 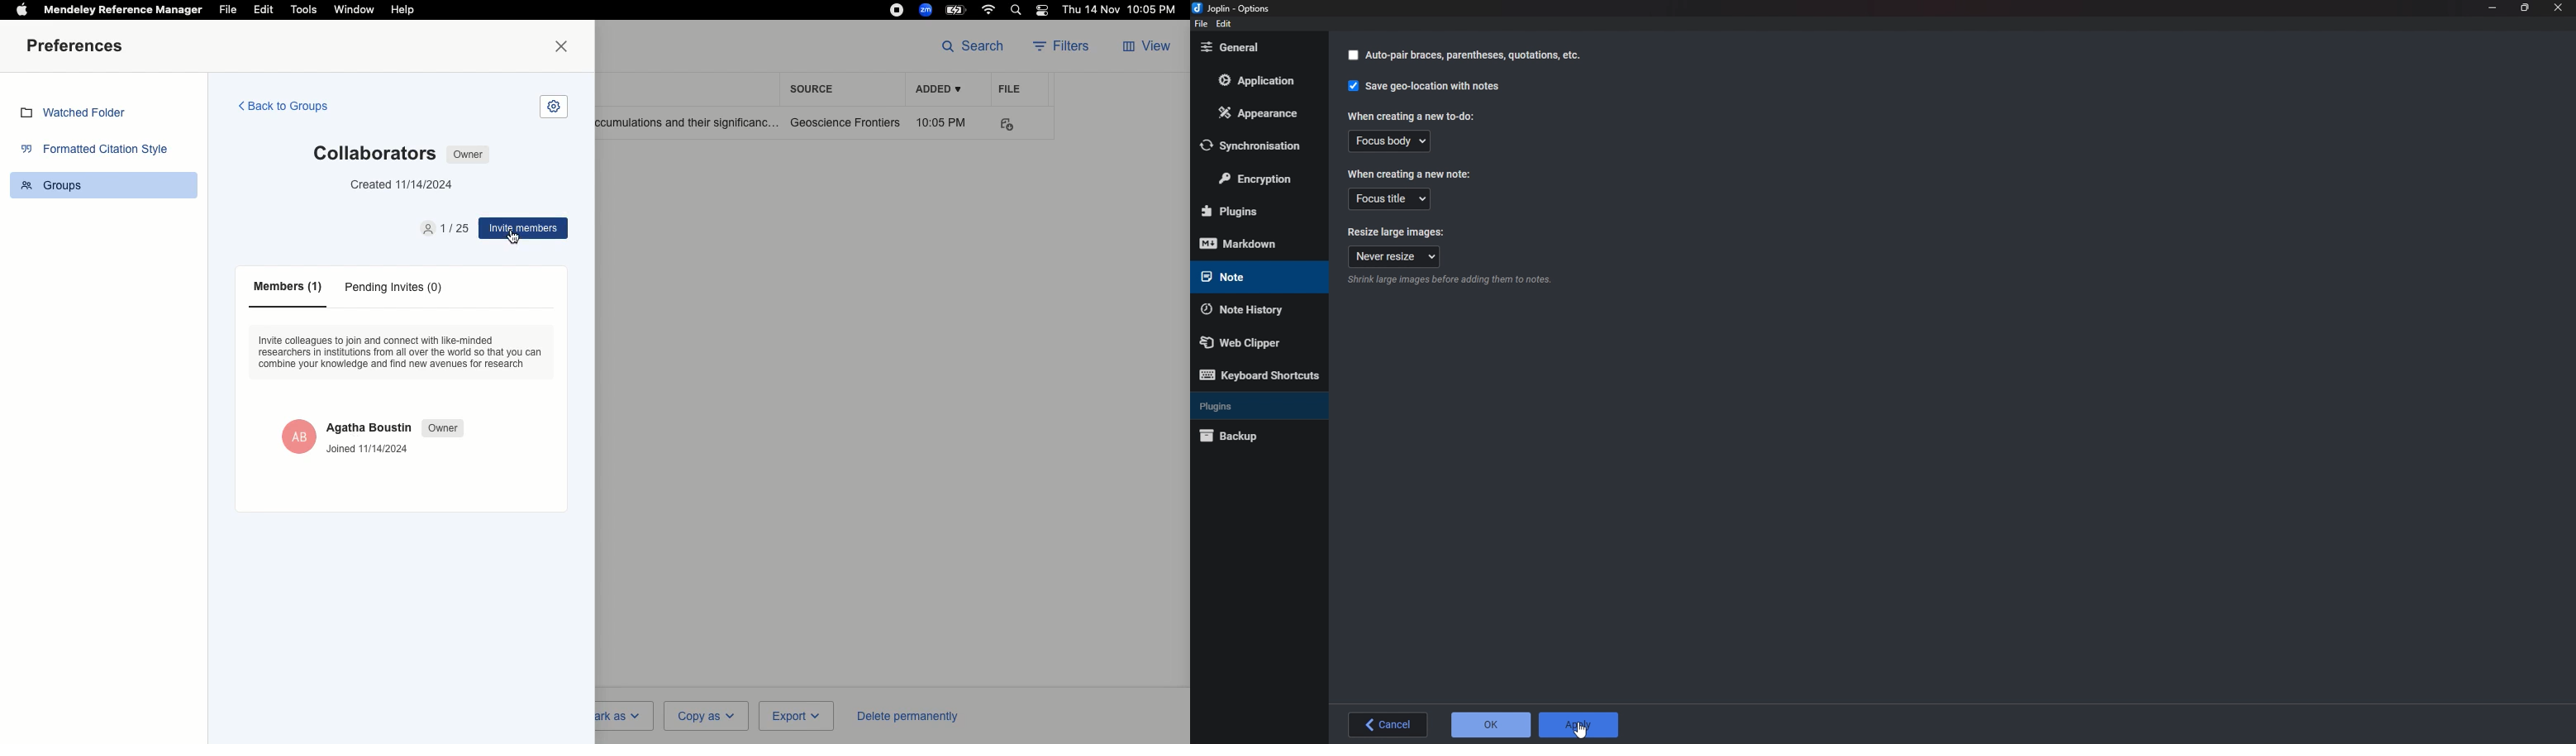 I want to click on Instructional text, so click(x=402, y=355).